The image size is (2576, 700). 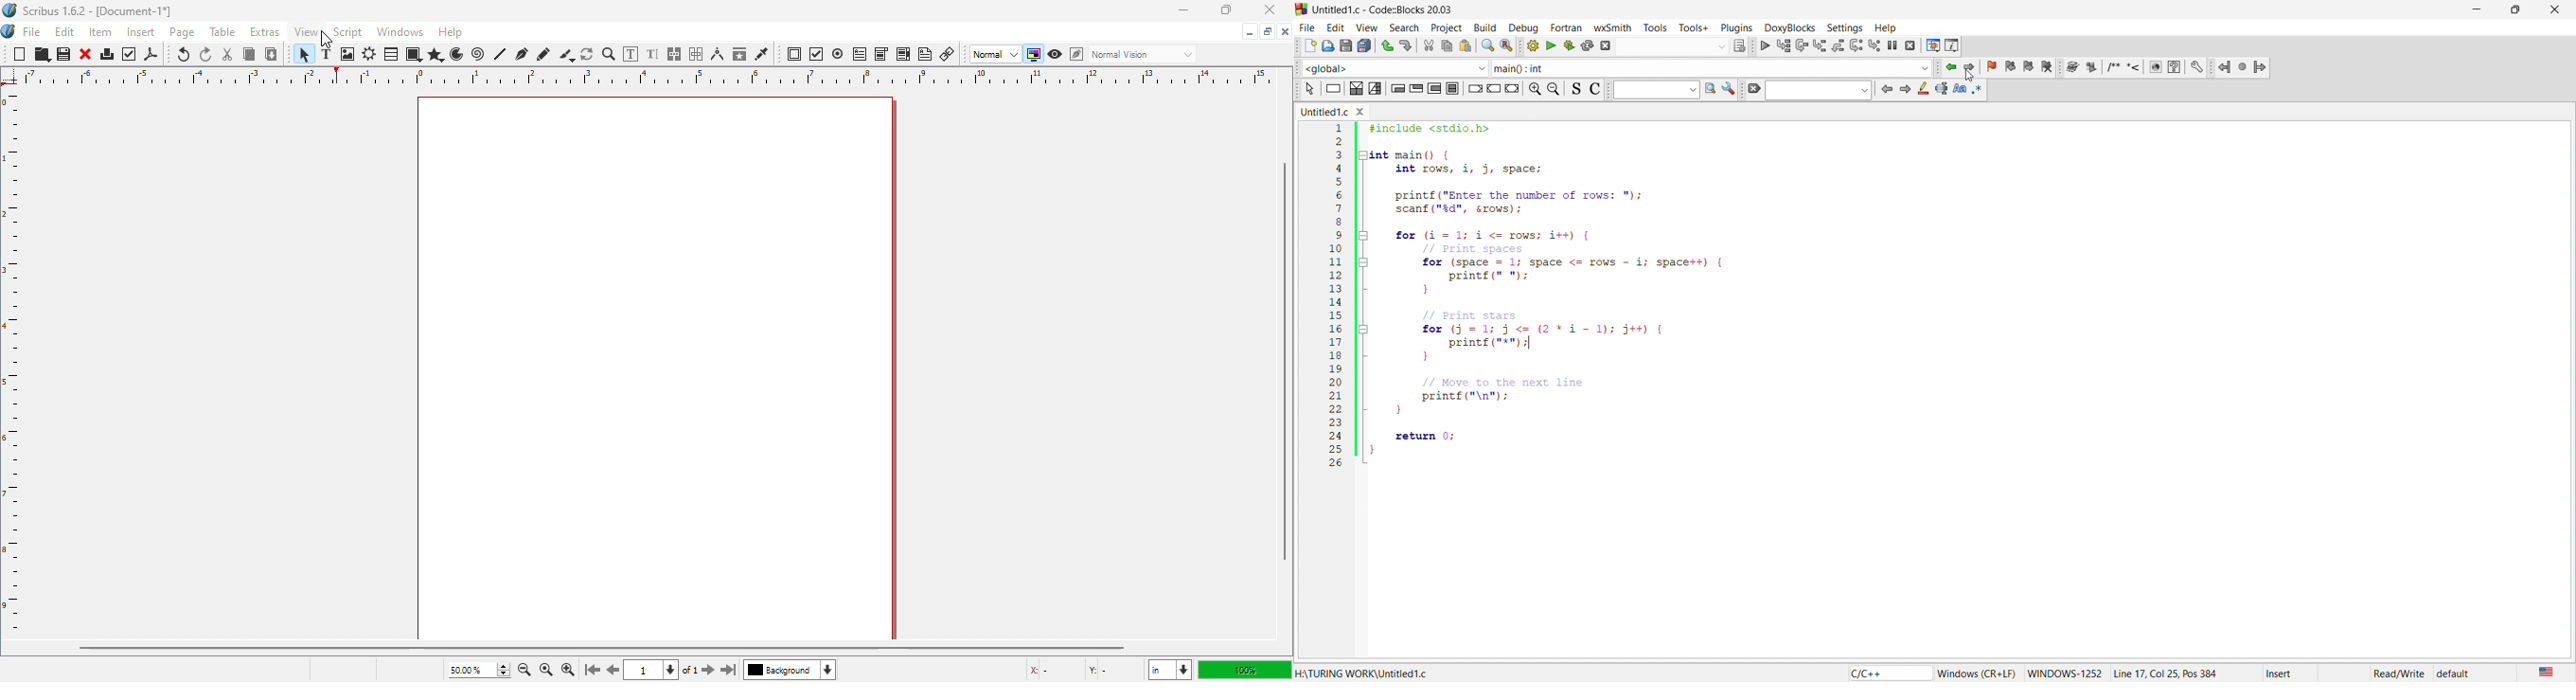 What do you see at coordinates (1270, 9) in the screenshot?
I see `close` at bounding box center [1270, 9].